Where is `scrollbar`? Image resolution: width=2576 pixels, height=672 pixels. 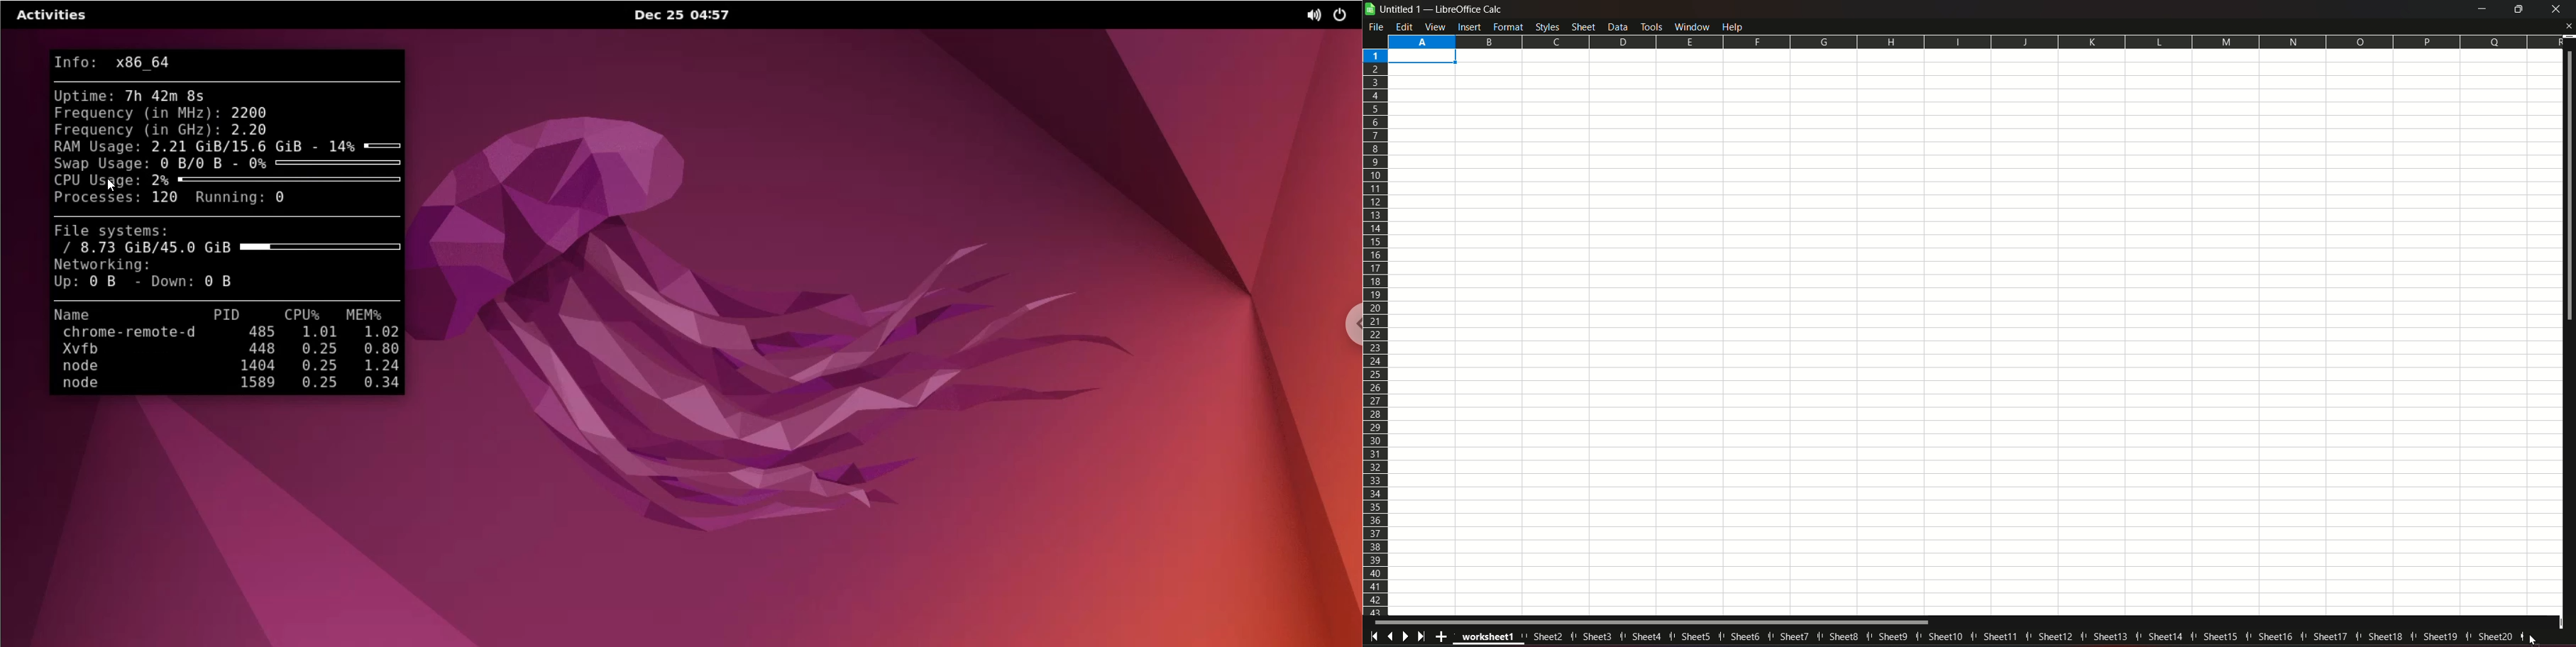
scrollbar is located at coordinates (1653, 622).